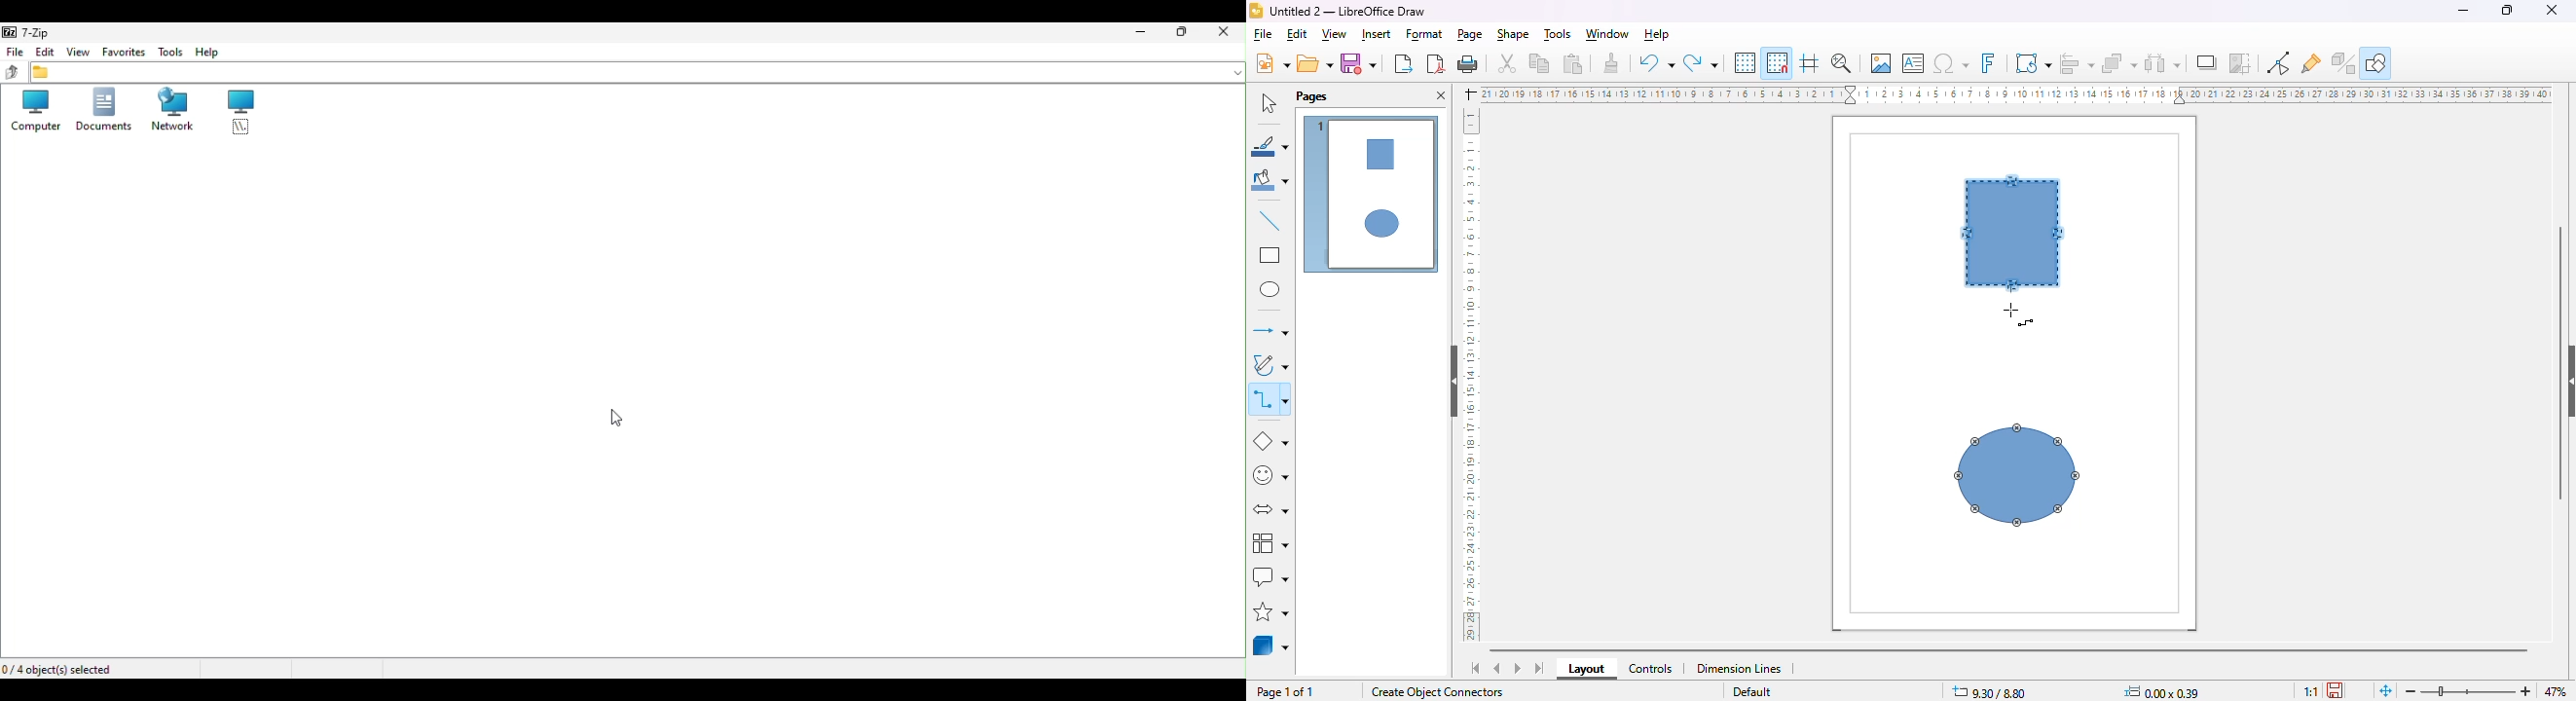  Describe the element at coordinates (1539, 63) in the screenshot. I see `copy` at that location.